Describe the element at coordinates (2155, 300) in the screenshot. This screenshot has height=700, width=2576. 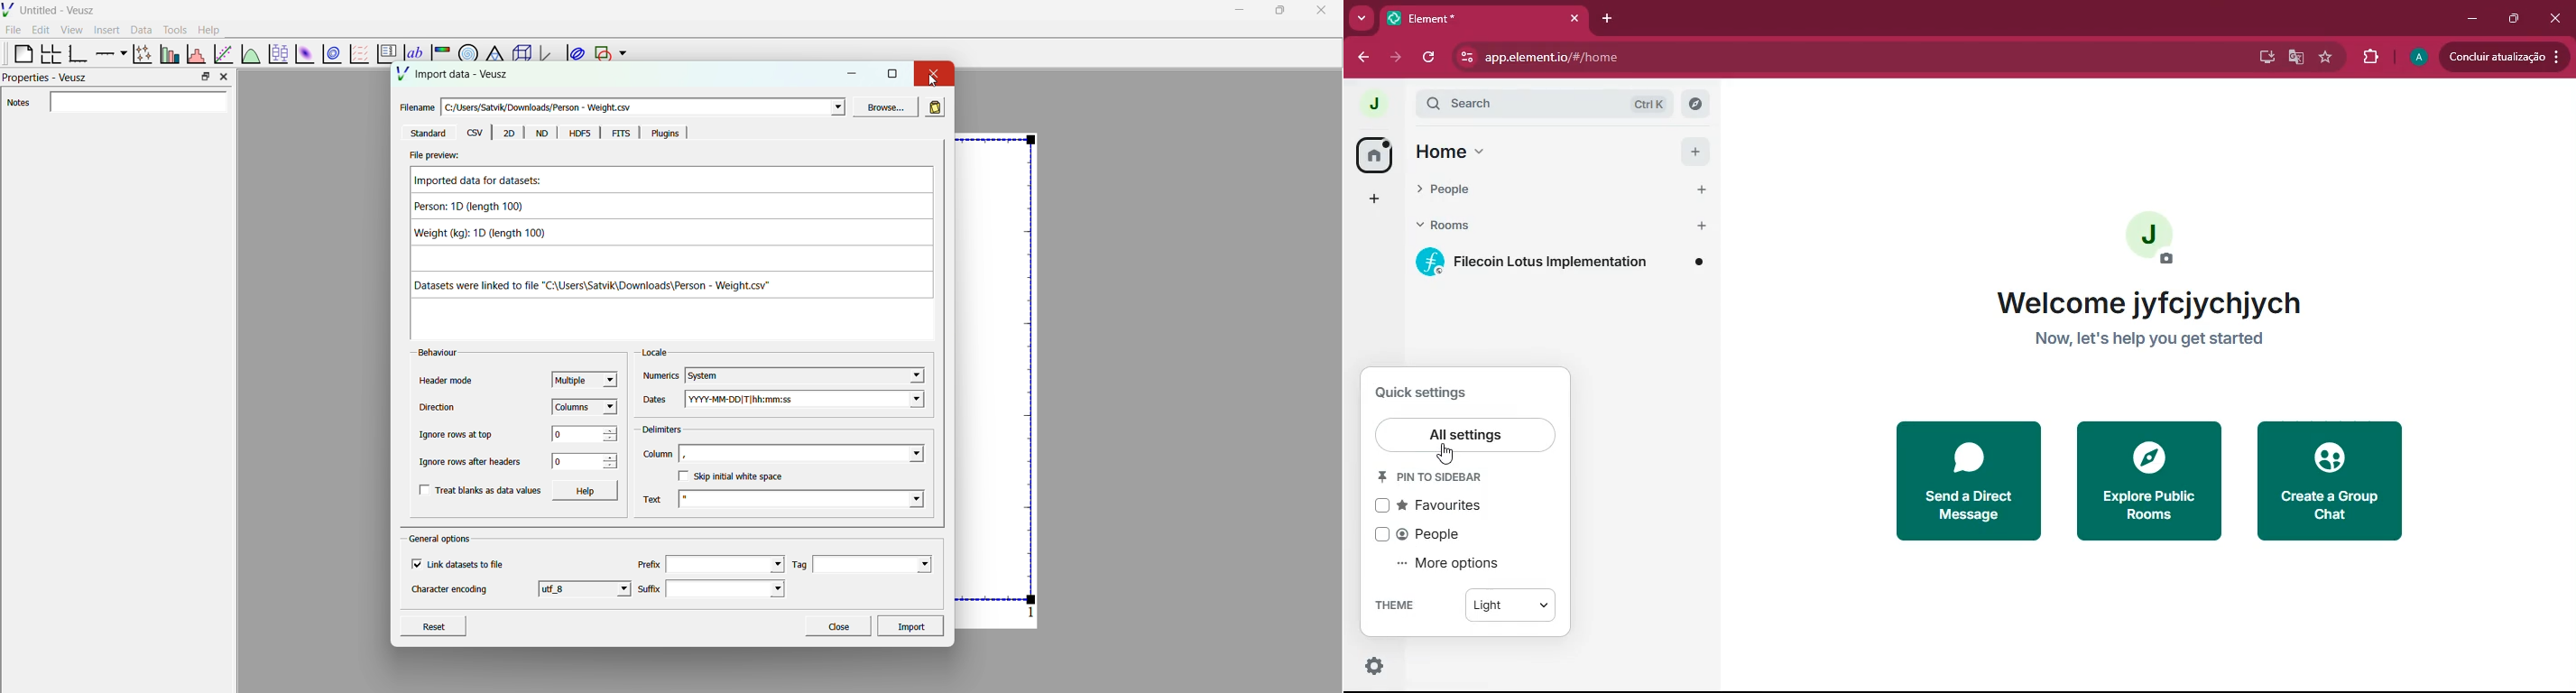
I see `welcome jyfcjychjych` at that location.